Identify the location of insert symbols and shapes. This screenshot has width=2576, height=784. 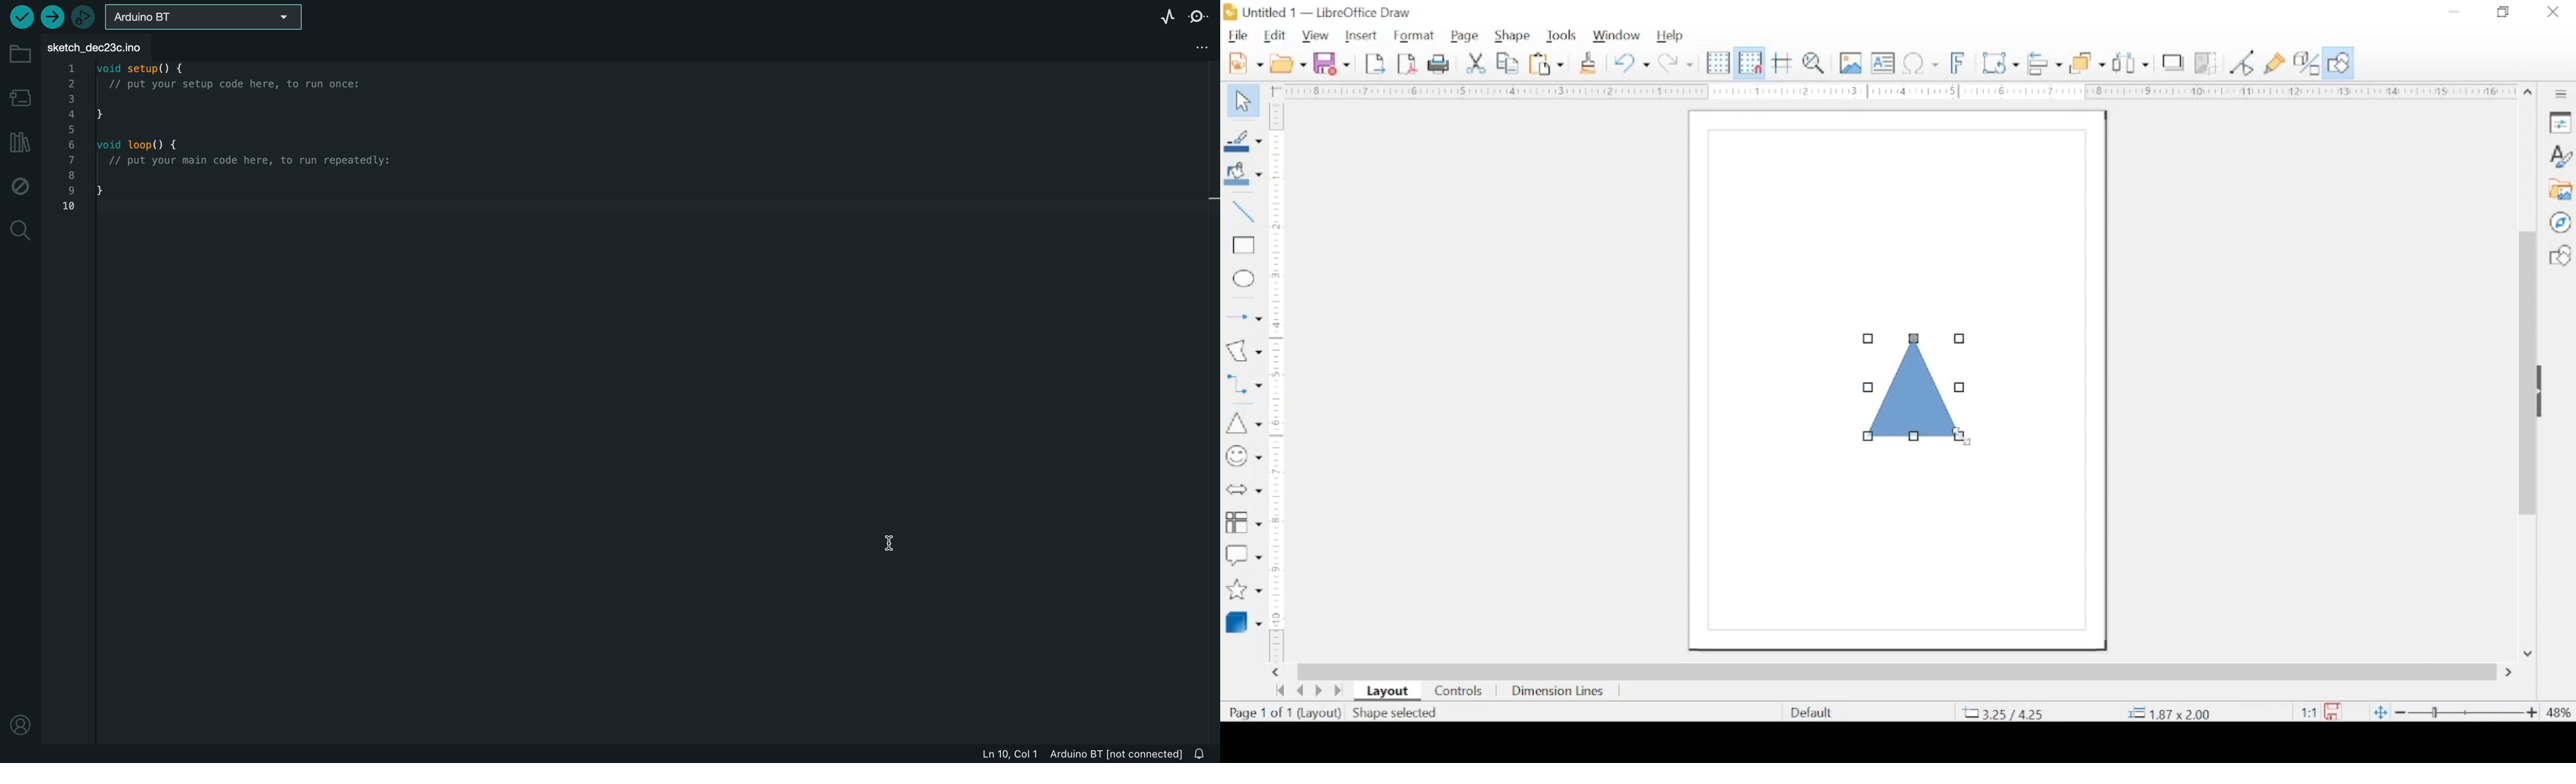
(1243, 456).